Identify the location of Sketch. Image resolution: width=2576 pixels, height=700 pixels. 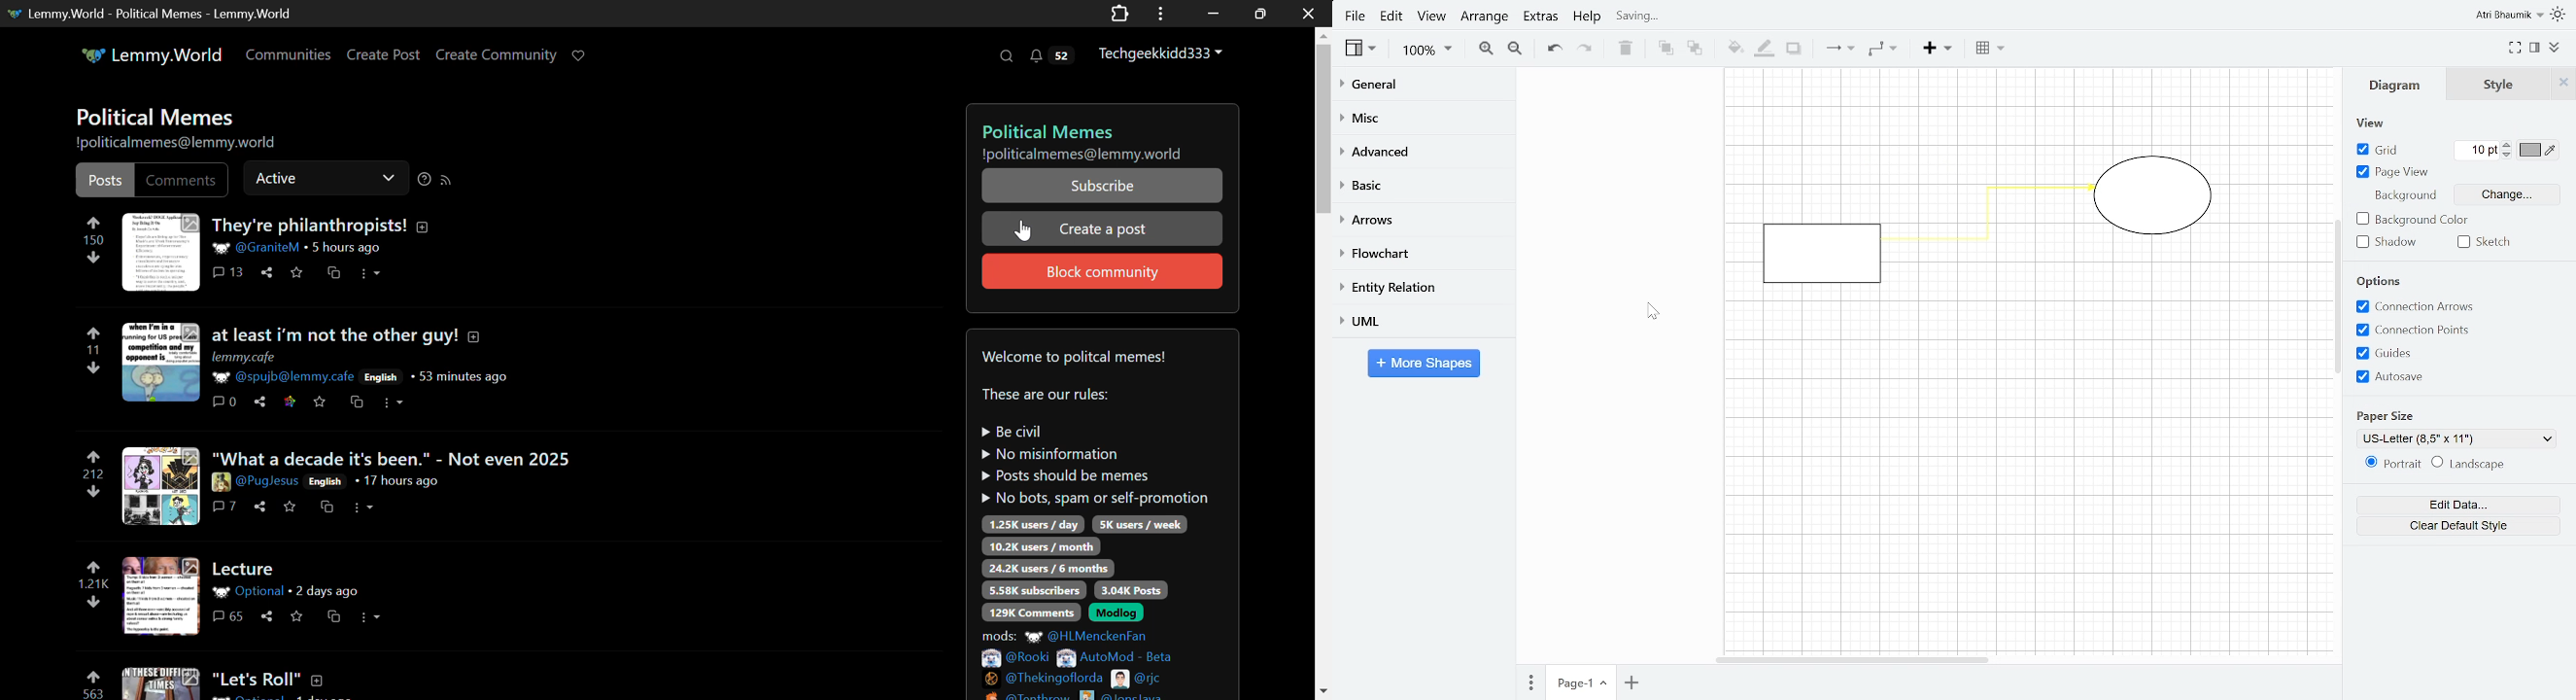
(2484, 241).